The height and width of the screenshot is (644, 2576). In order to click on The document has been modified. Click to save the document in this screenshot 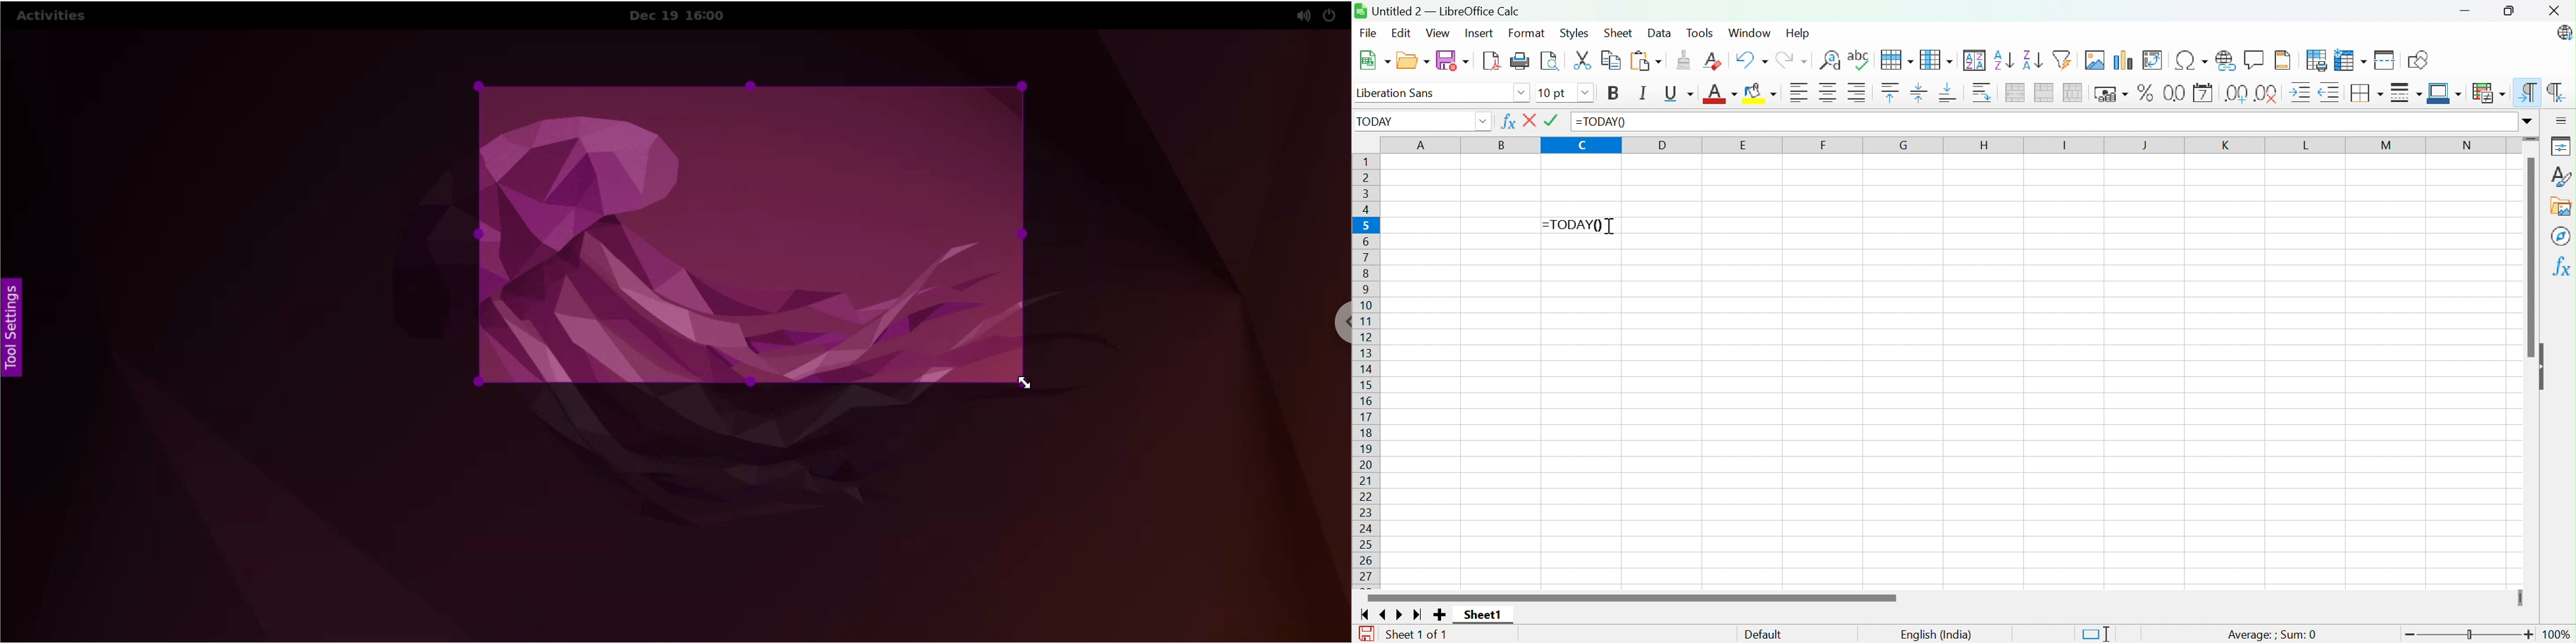, I will do `click(1363, 634)`.